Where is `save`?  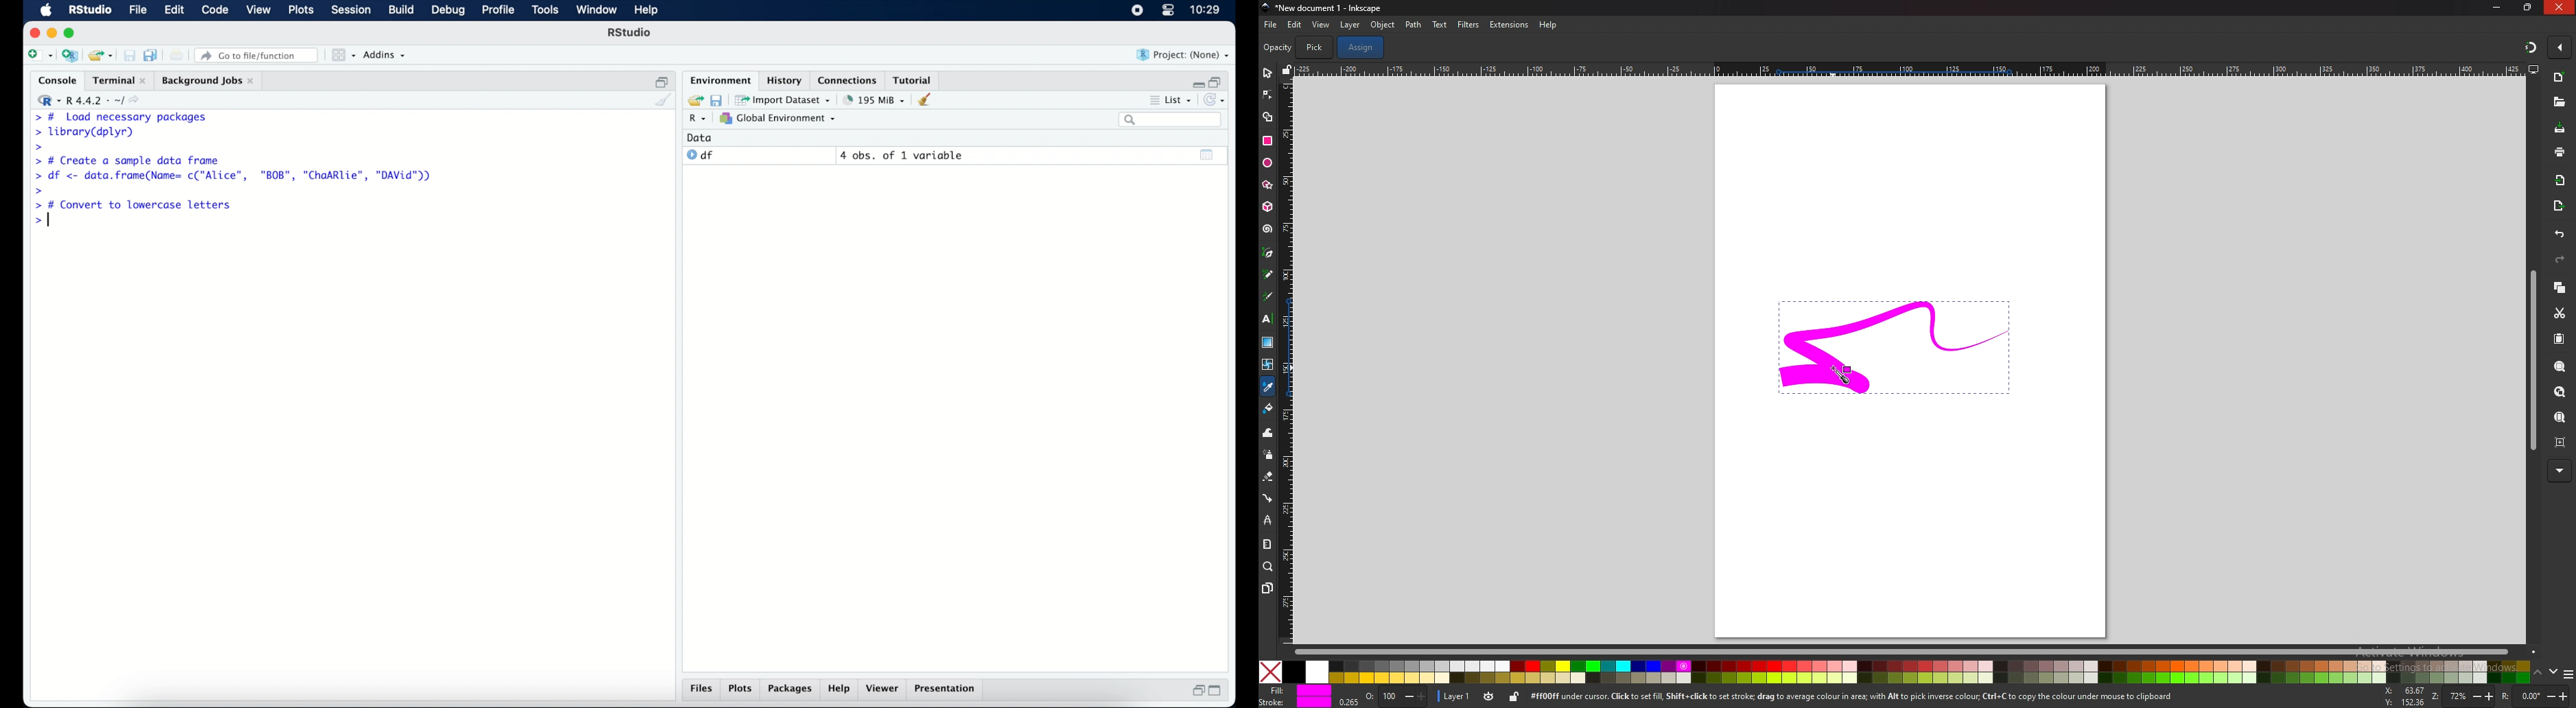 save is located at coordinates (716, 99).